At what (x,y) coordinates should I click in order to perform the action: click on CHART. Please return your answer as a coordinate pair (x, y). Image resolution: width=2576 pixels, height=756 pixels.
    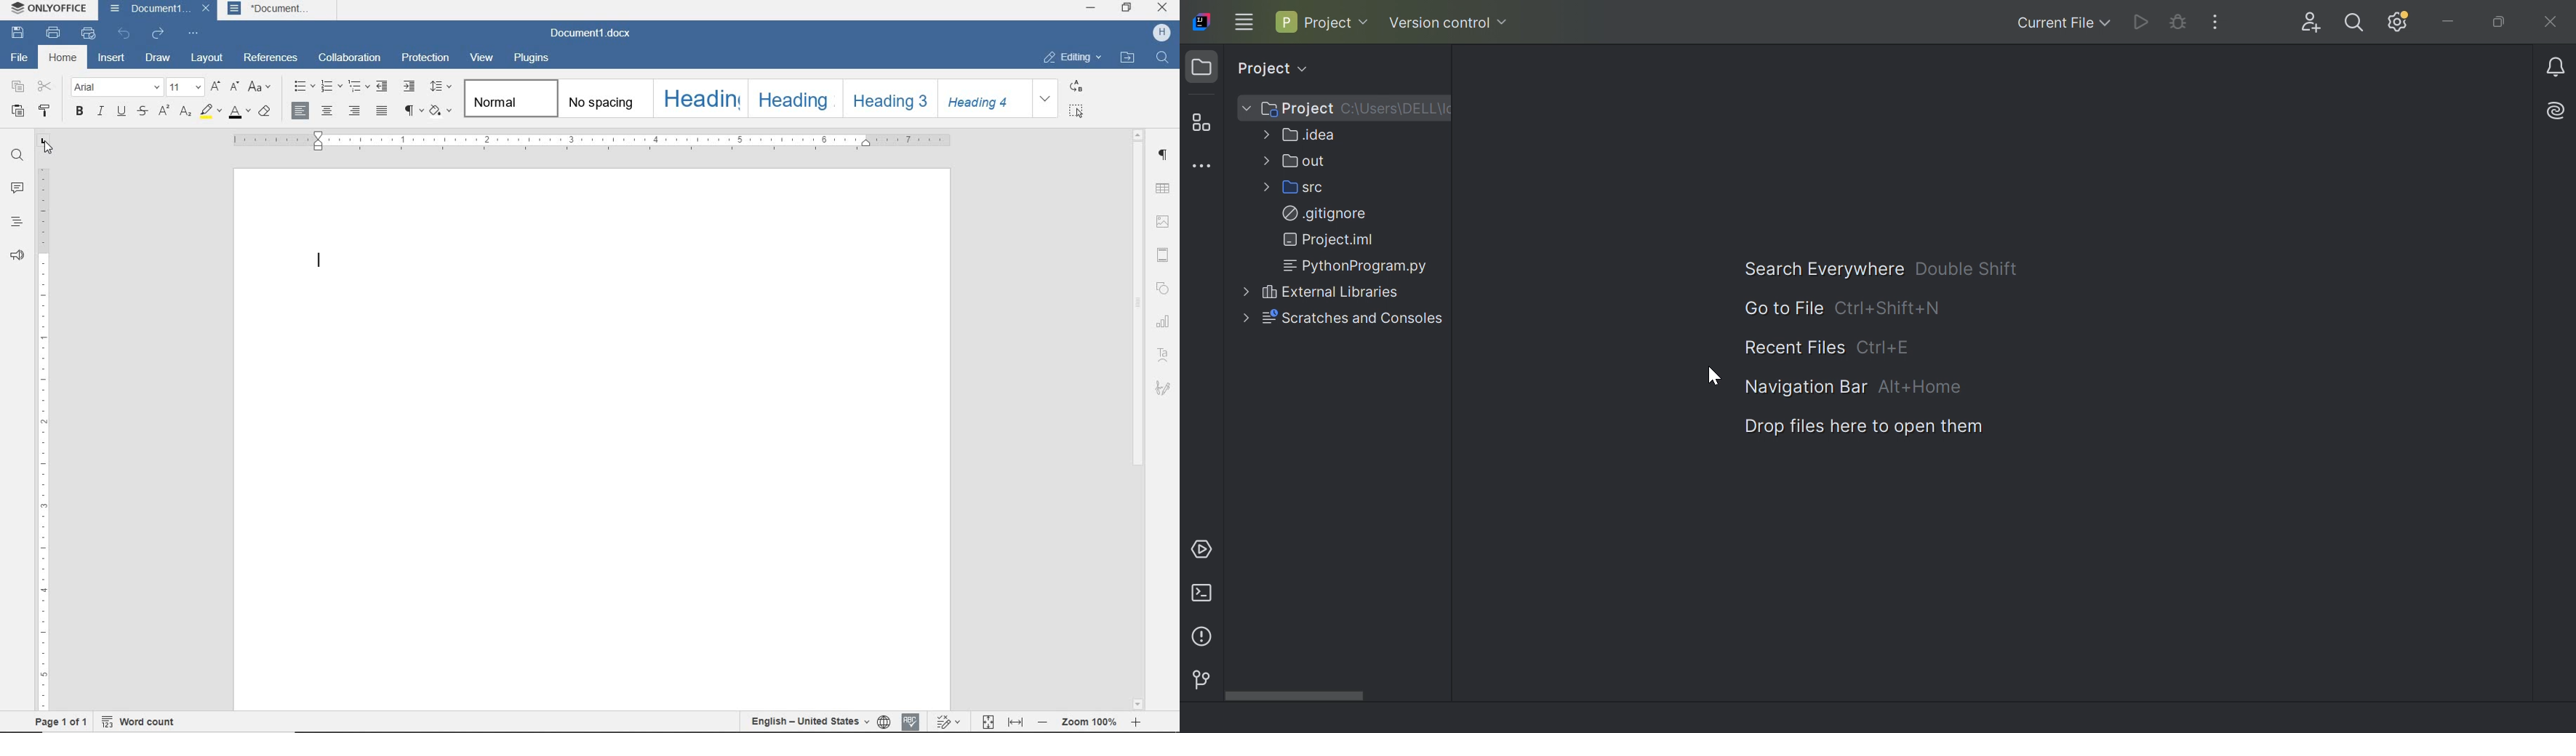
    Looking at the image, I should click on (1166, 324).